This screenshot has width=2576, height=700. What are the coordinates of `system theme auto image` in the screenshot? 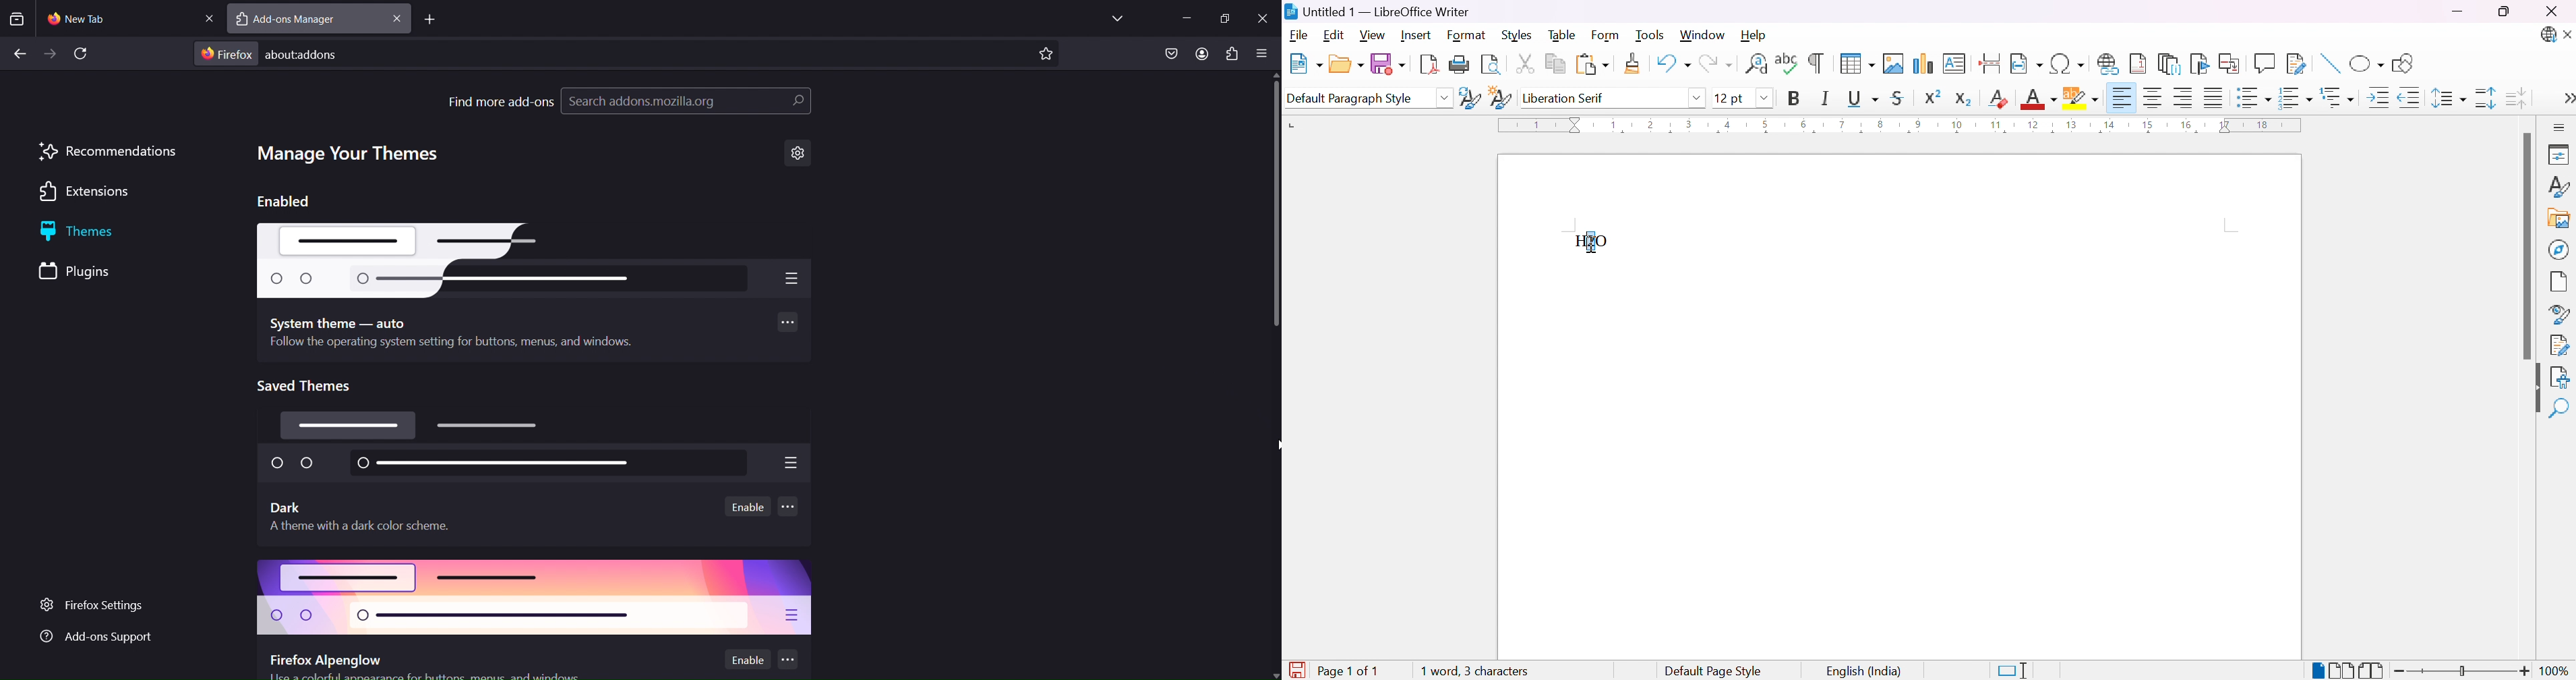 It's located at (534, 260).